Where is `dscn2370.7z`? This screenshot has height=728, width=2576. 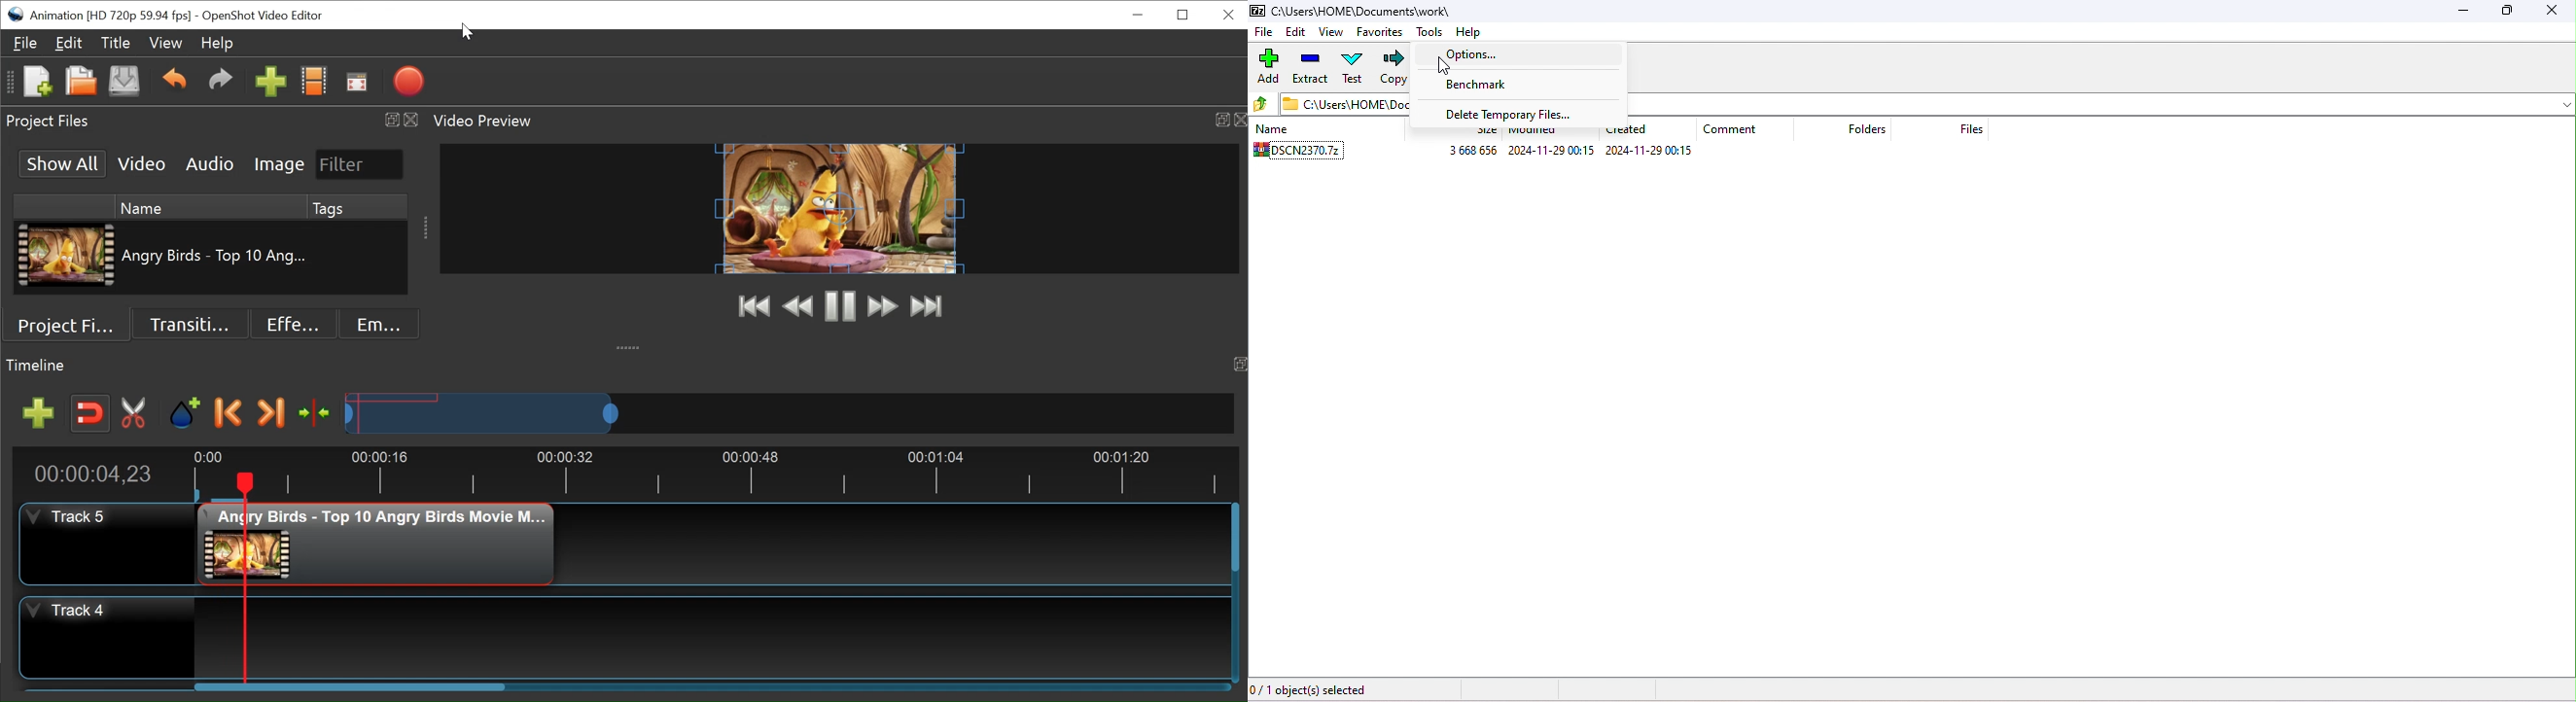
dscn2370.7z is located at coordinates (1297, 156).